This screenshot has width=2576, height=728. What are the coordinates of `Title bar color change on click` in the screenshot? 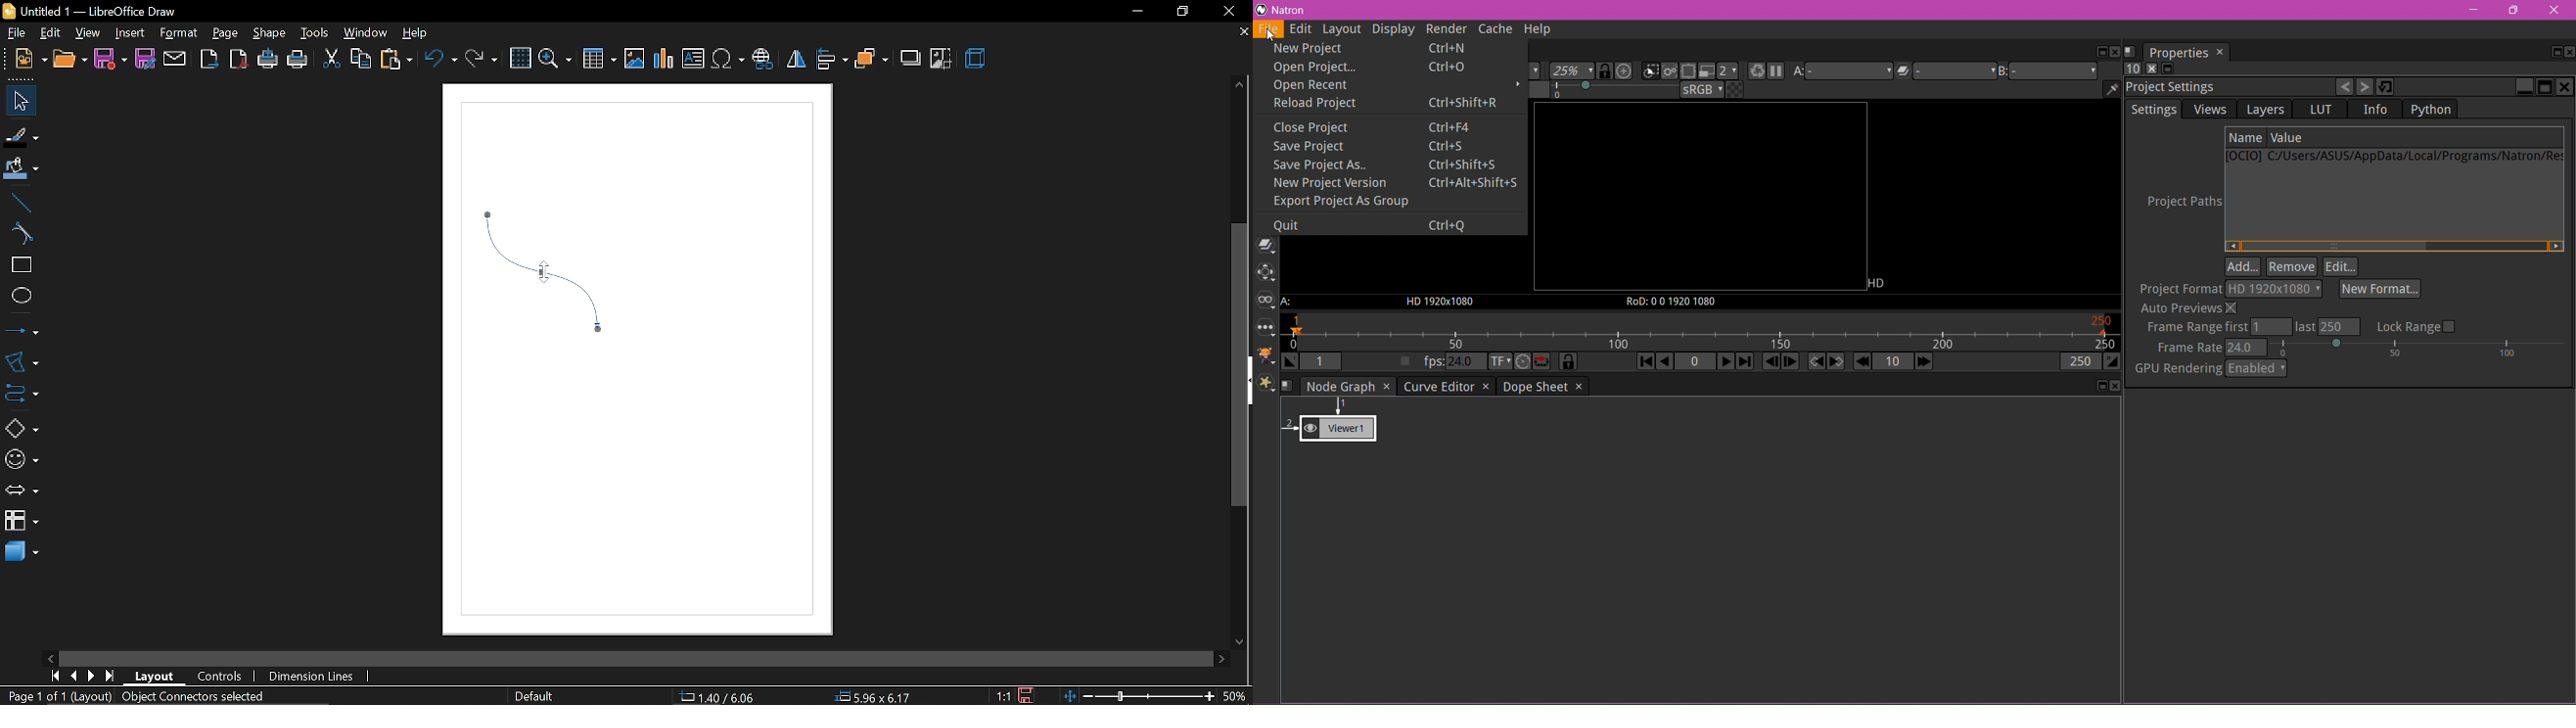 It's located at (1916, 9).